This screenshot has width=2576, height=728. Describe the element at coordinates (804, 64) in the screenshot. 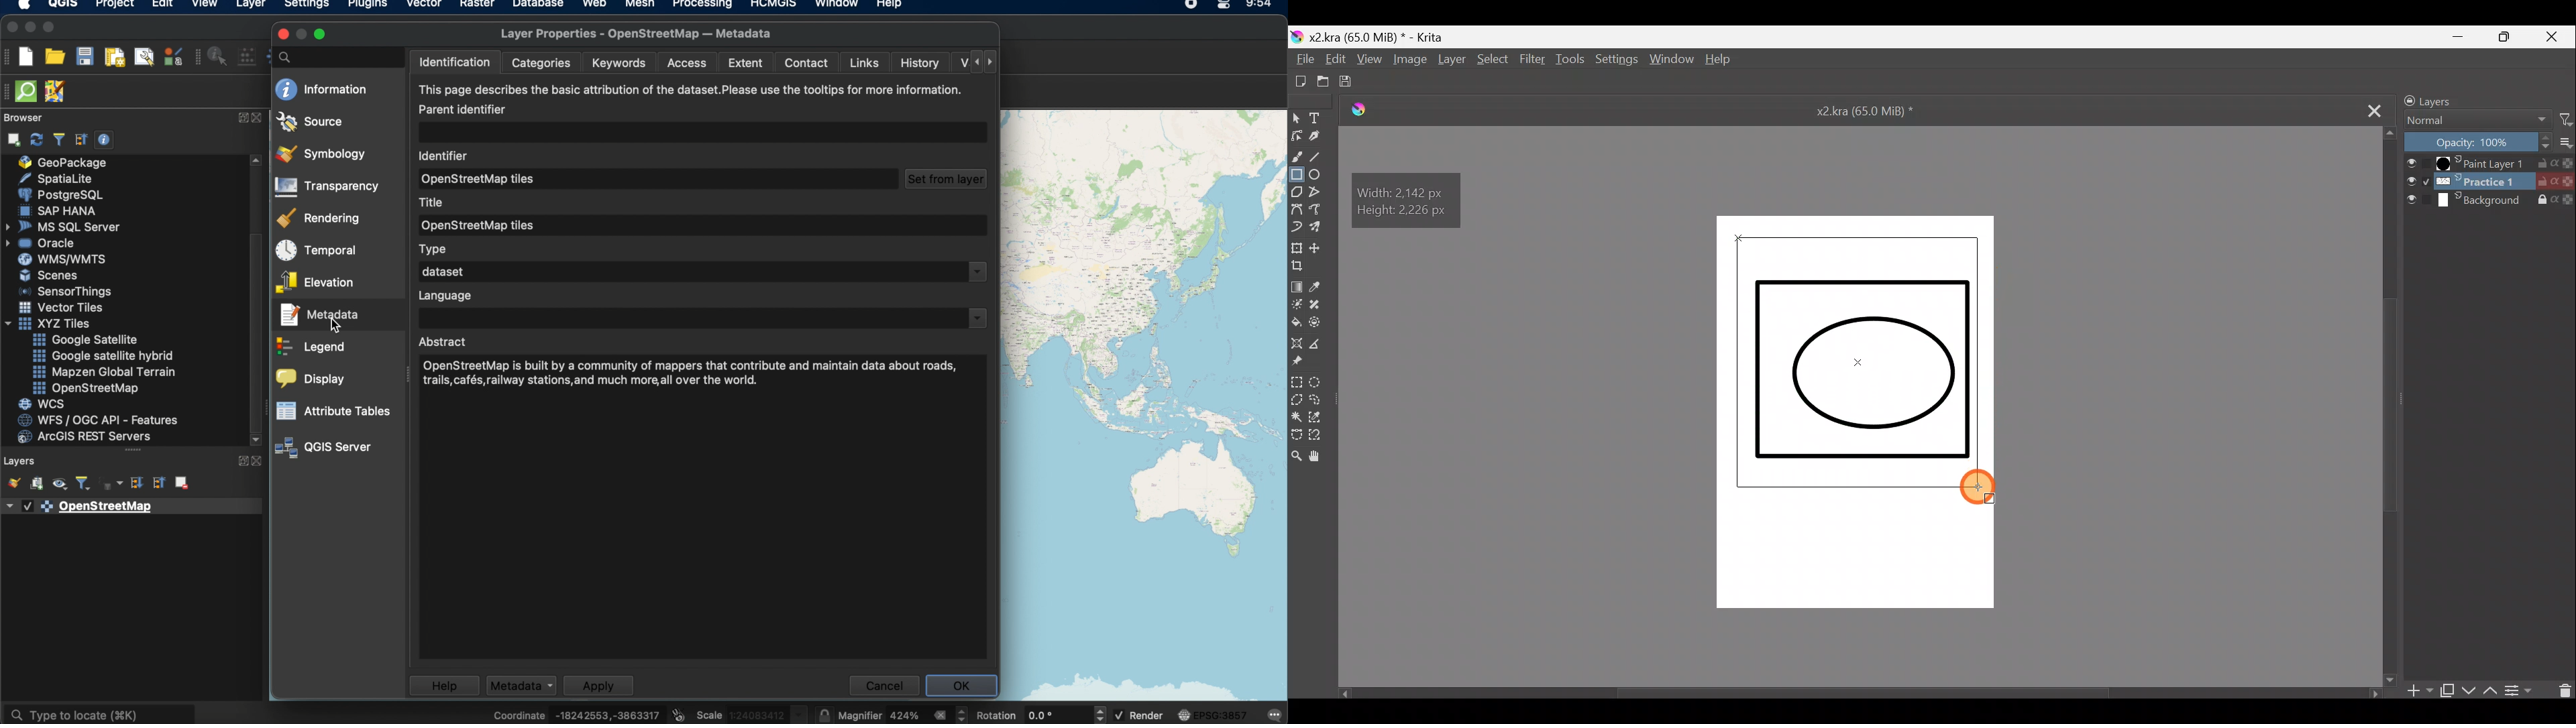

I see `contact` at that location.